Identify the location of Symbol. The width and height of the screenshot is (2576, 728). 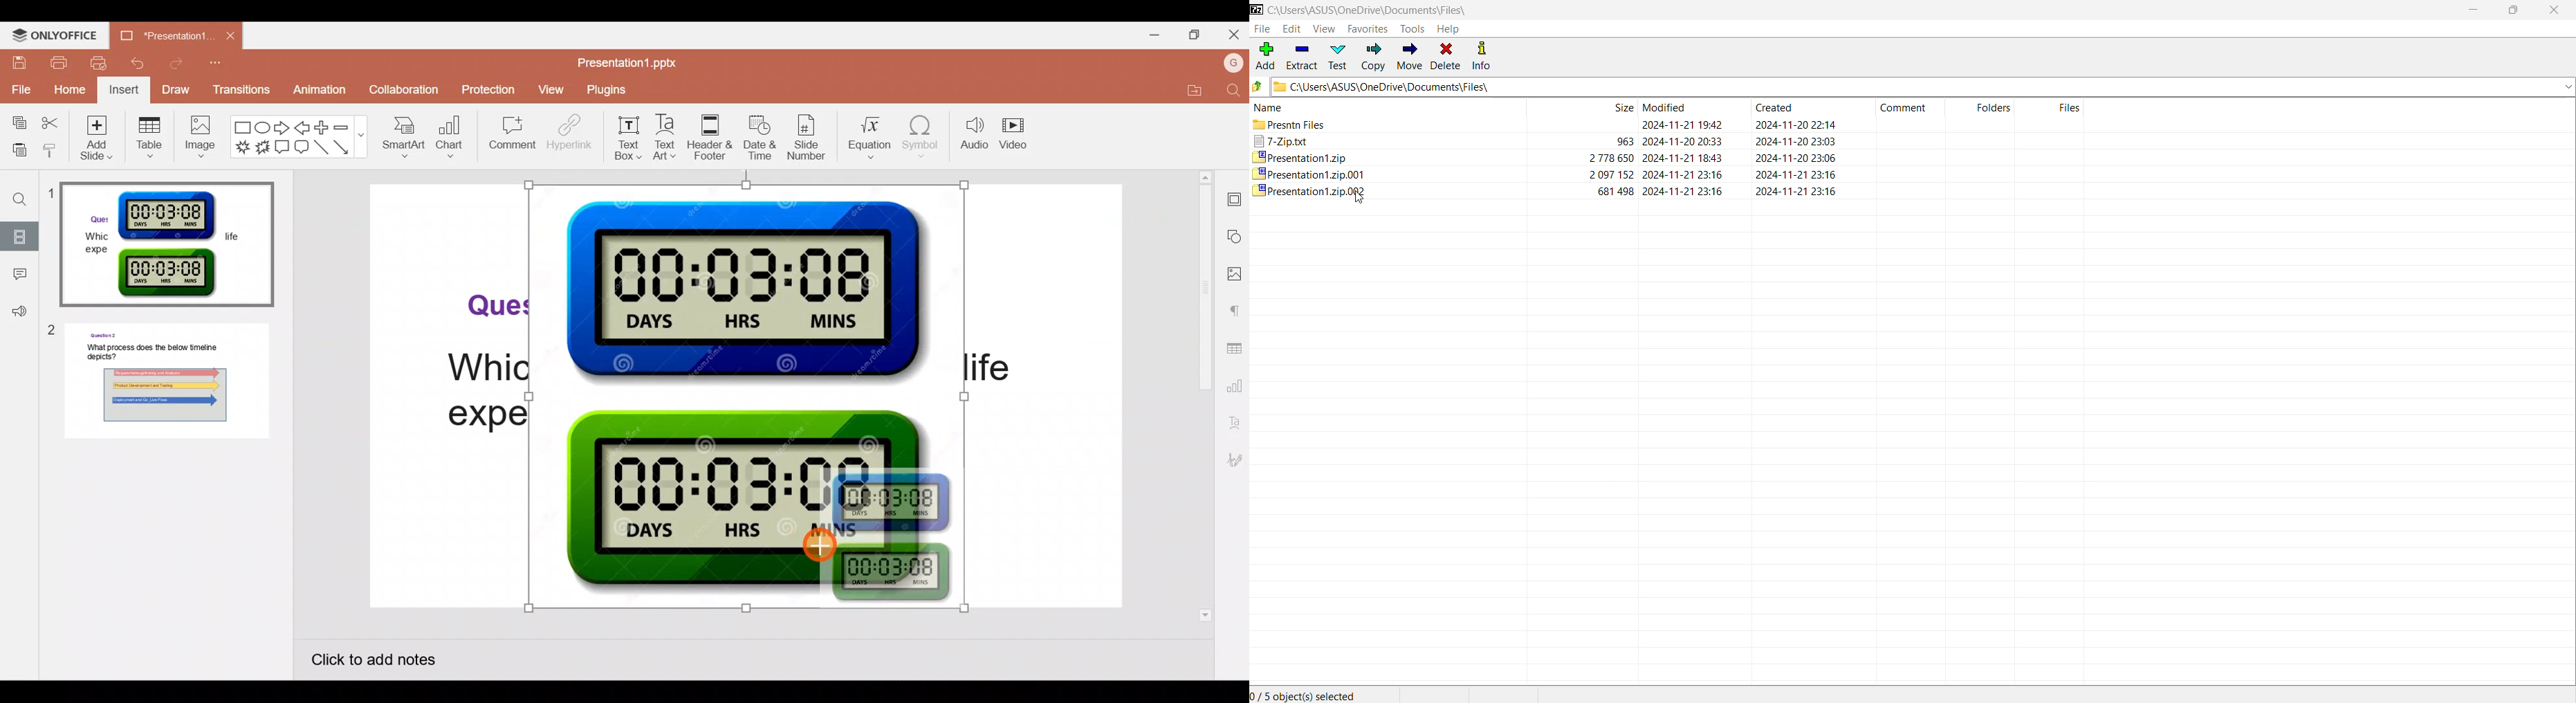
(924, 135).